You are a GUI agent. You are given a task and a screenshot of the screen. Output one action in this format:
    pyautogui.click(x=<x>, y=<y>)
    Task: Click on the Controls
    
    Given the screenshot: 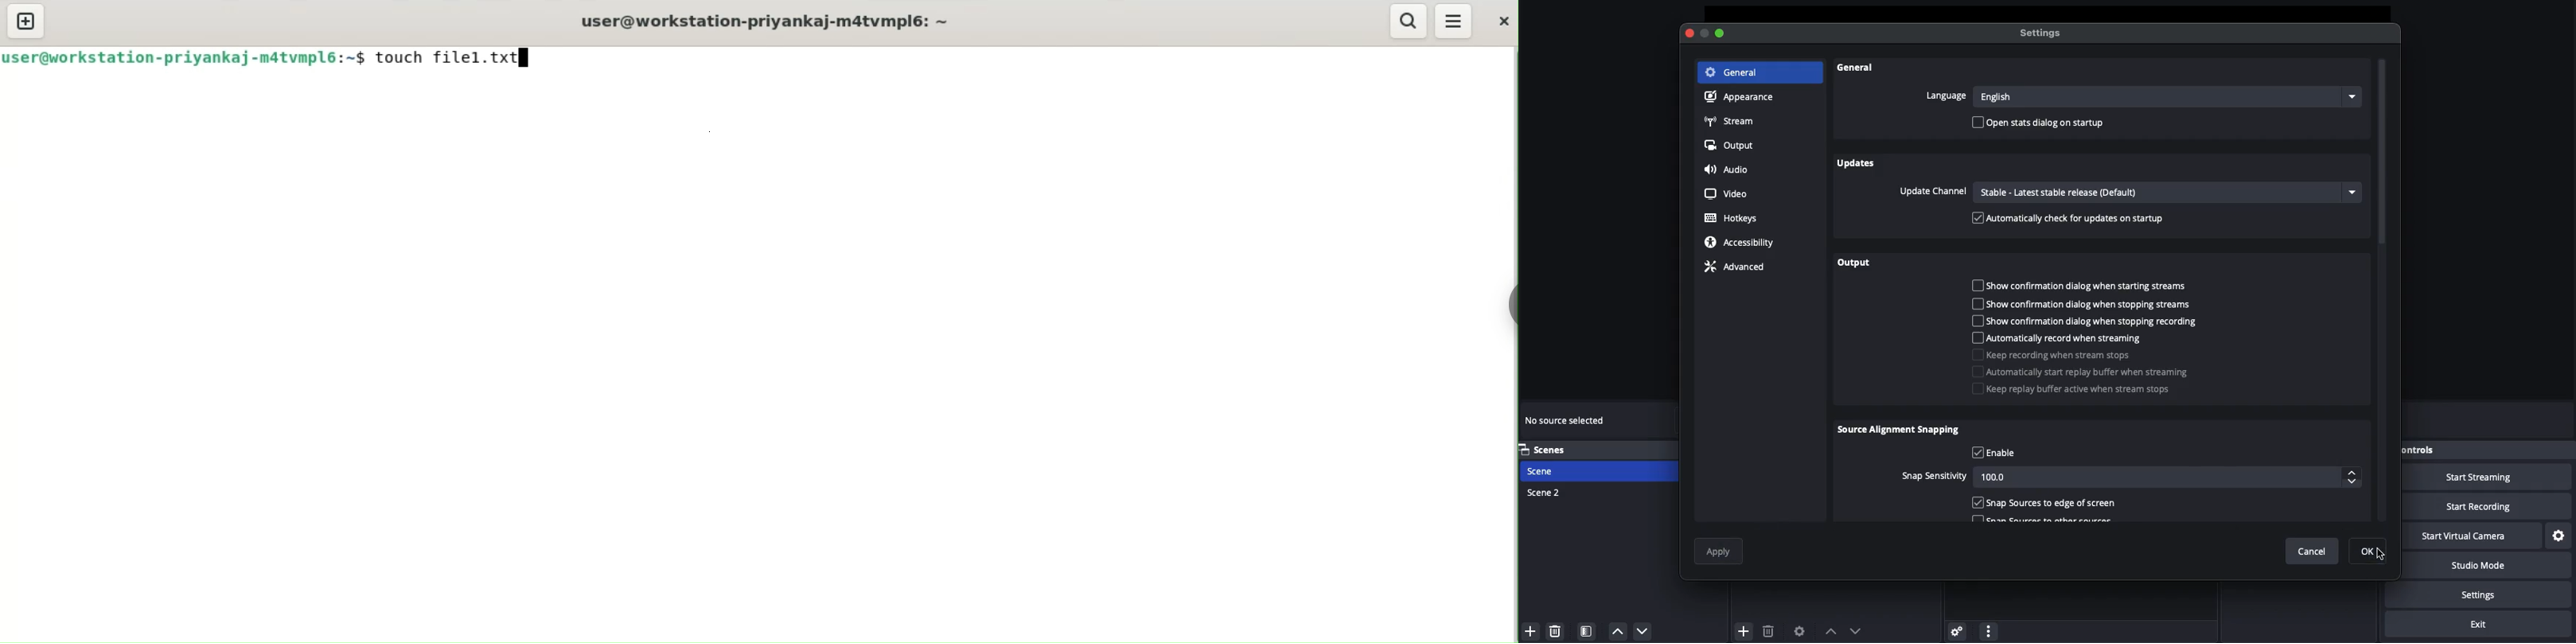 What is the action you would take?
    pyautogui.click(x=2423, y=448)
    